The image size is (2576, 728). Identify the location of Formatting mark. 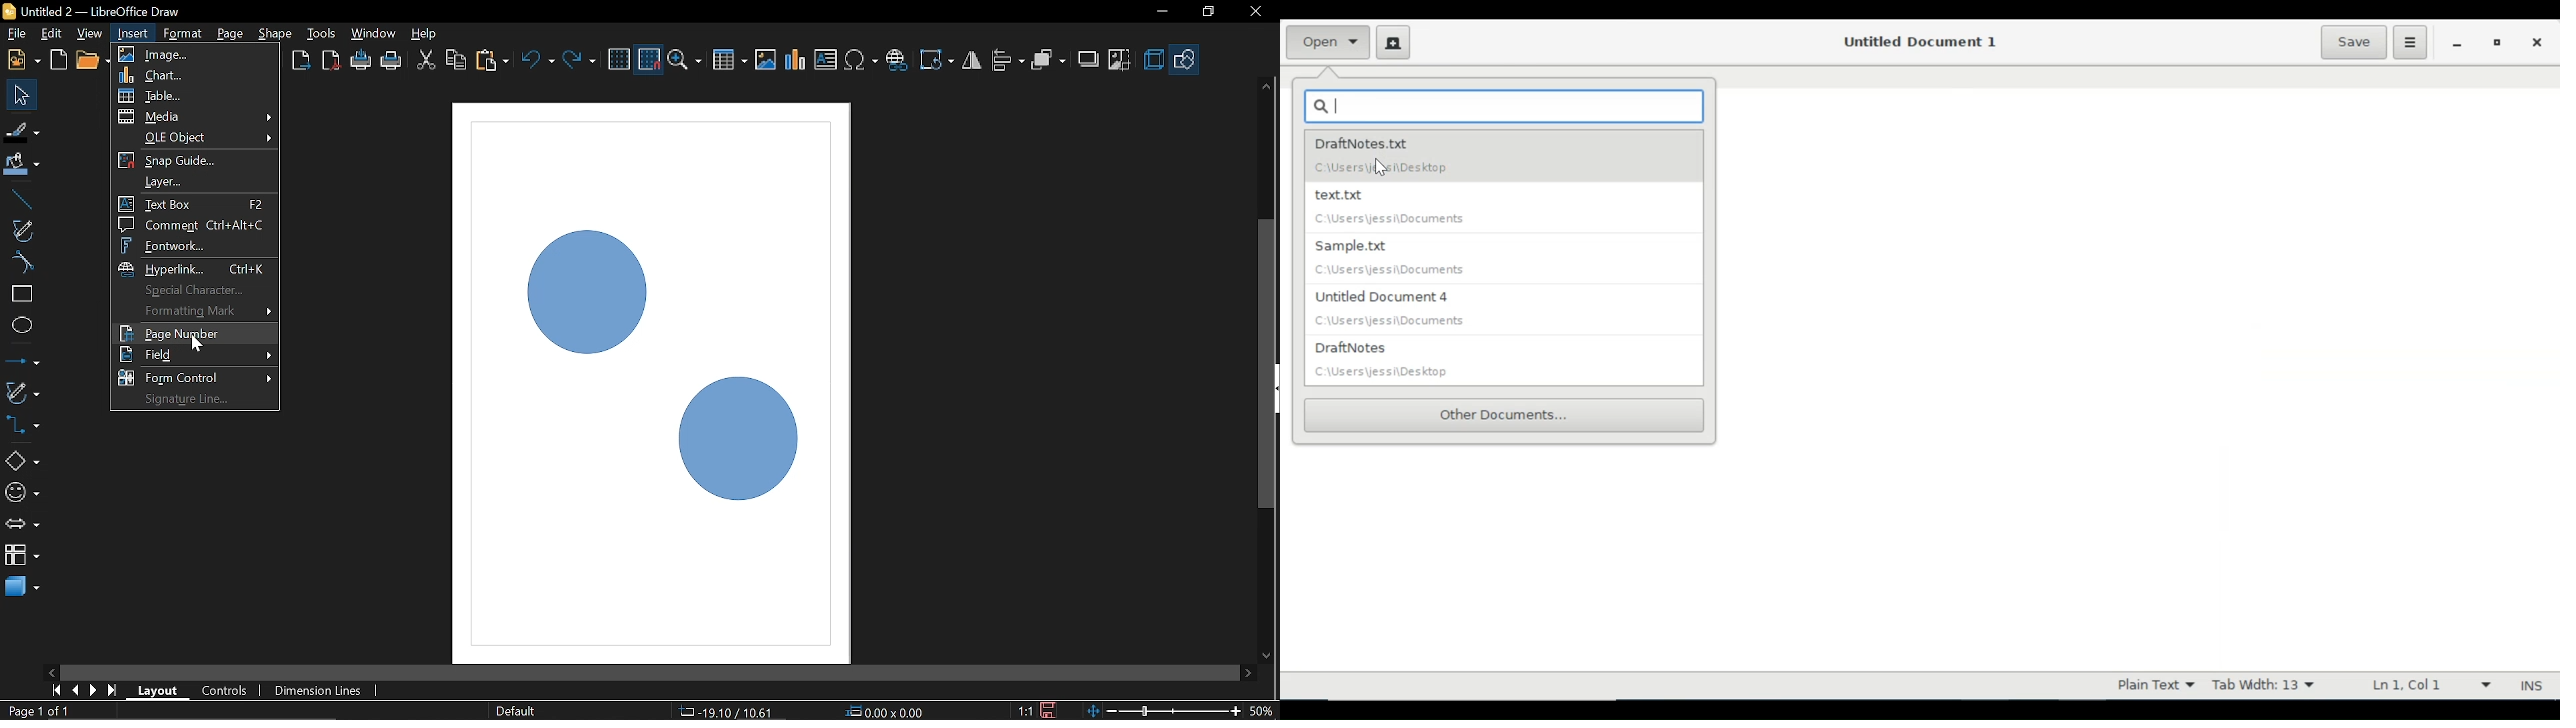
(195, 311).